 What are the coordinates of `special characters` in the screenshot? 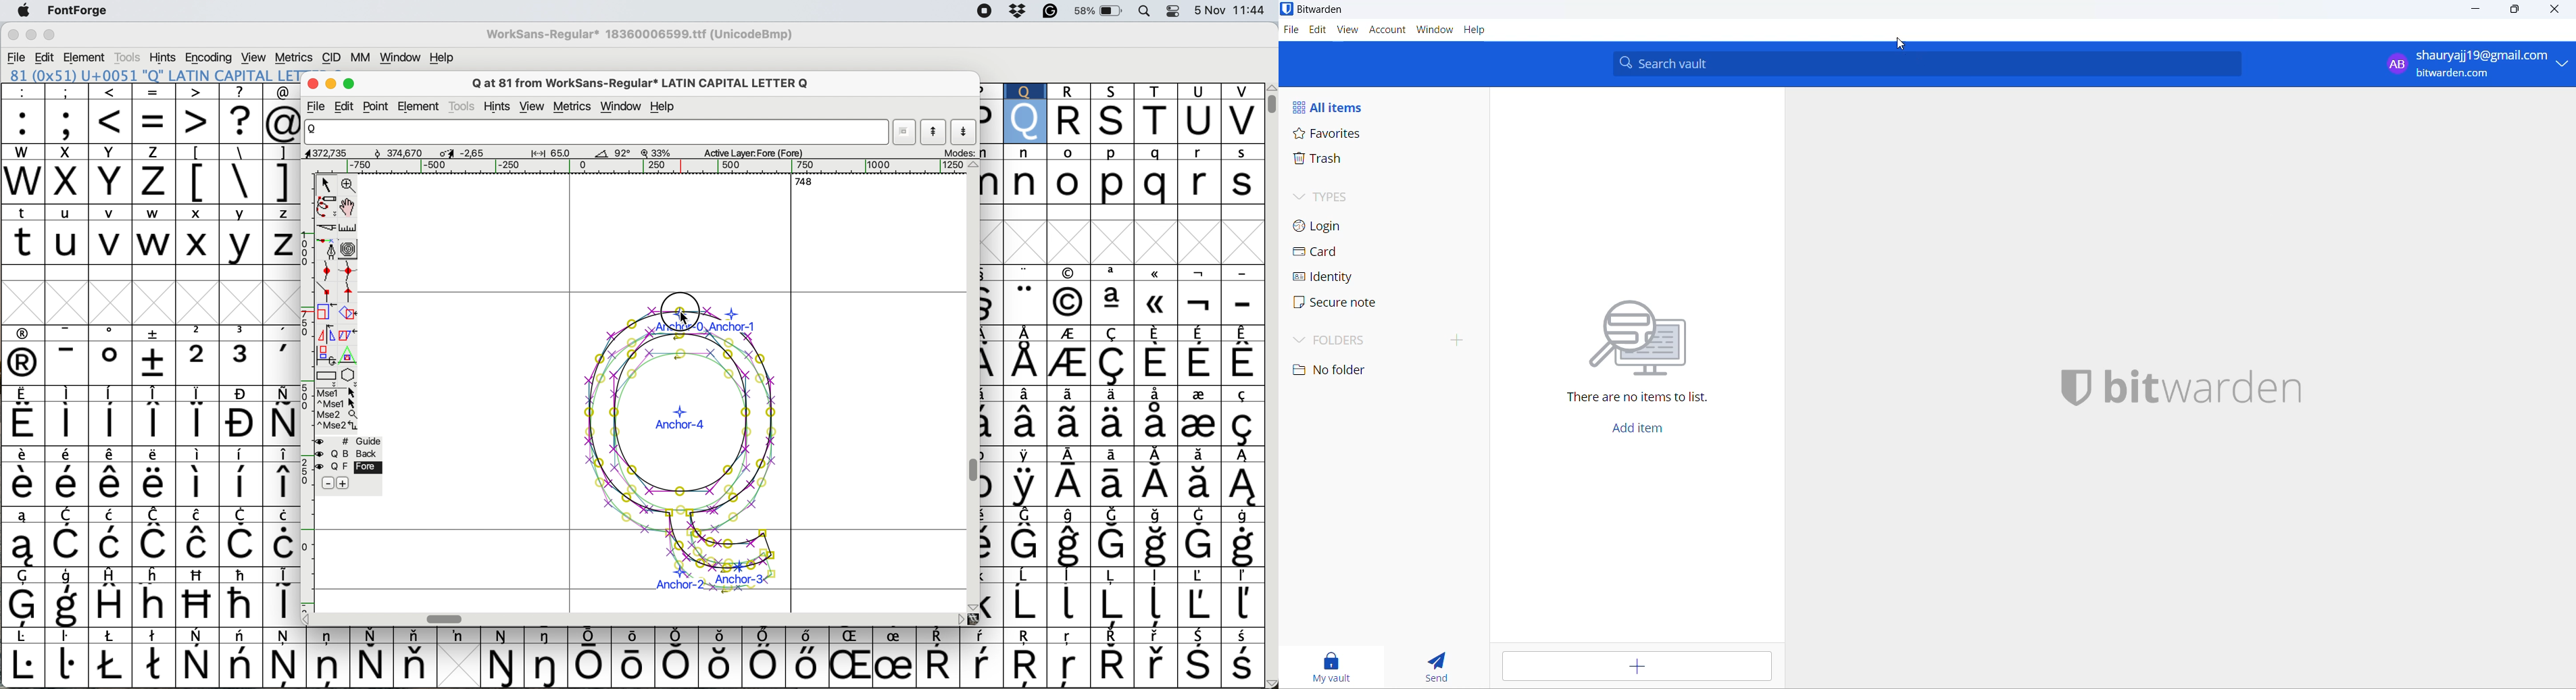 It's located at (150, 124).